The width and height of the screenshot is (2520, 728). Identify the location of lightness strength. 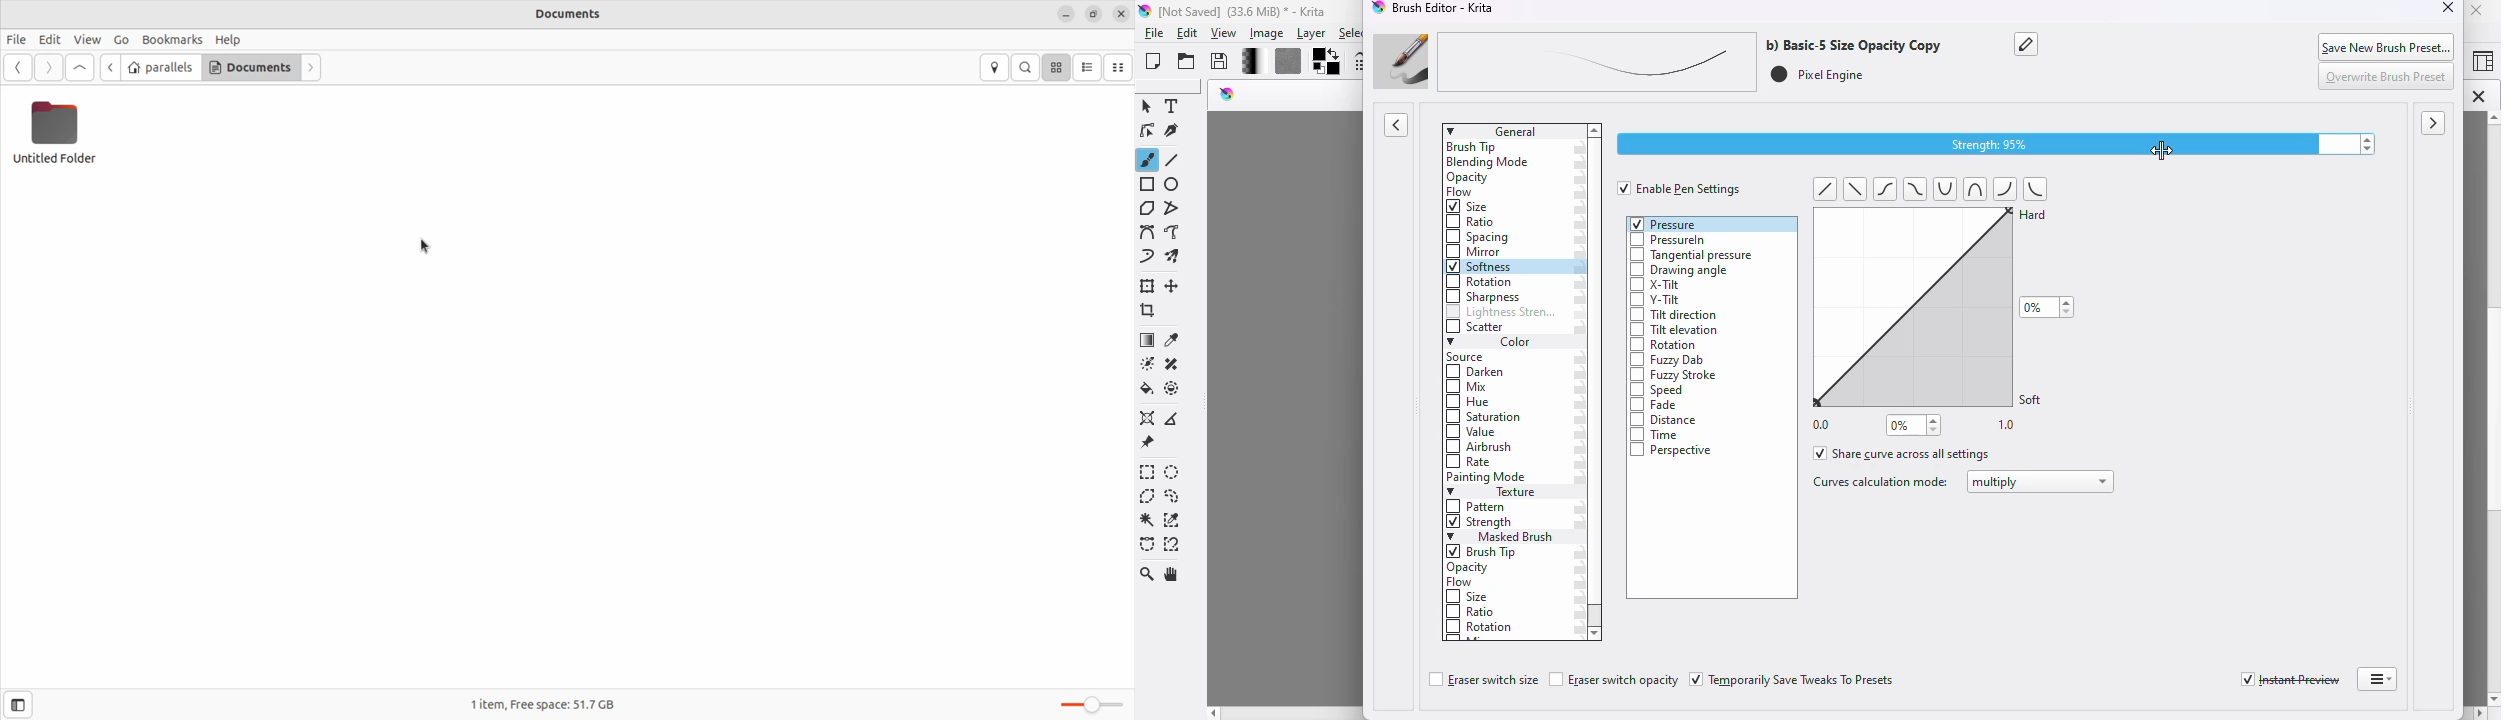
(1501, 313).